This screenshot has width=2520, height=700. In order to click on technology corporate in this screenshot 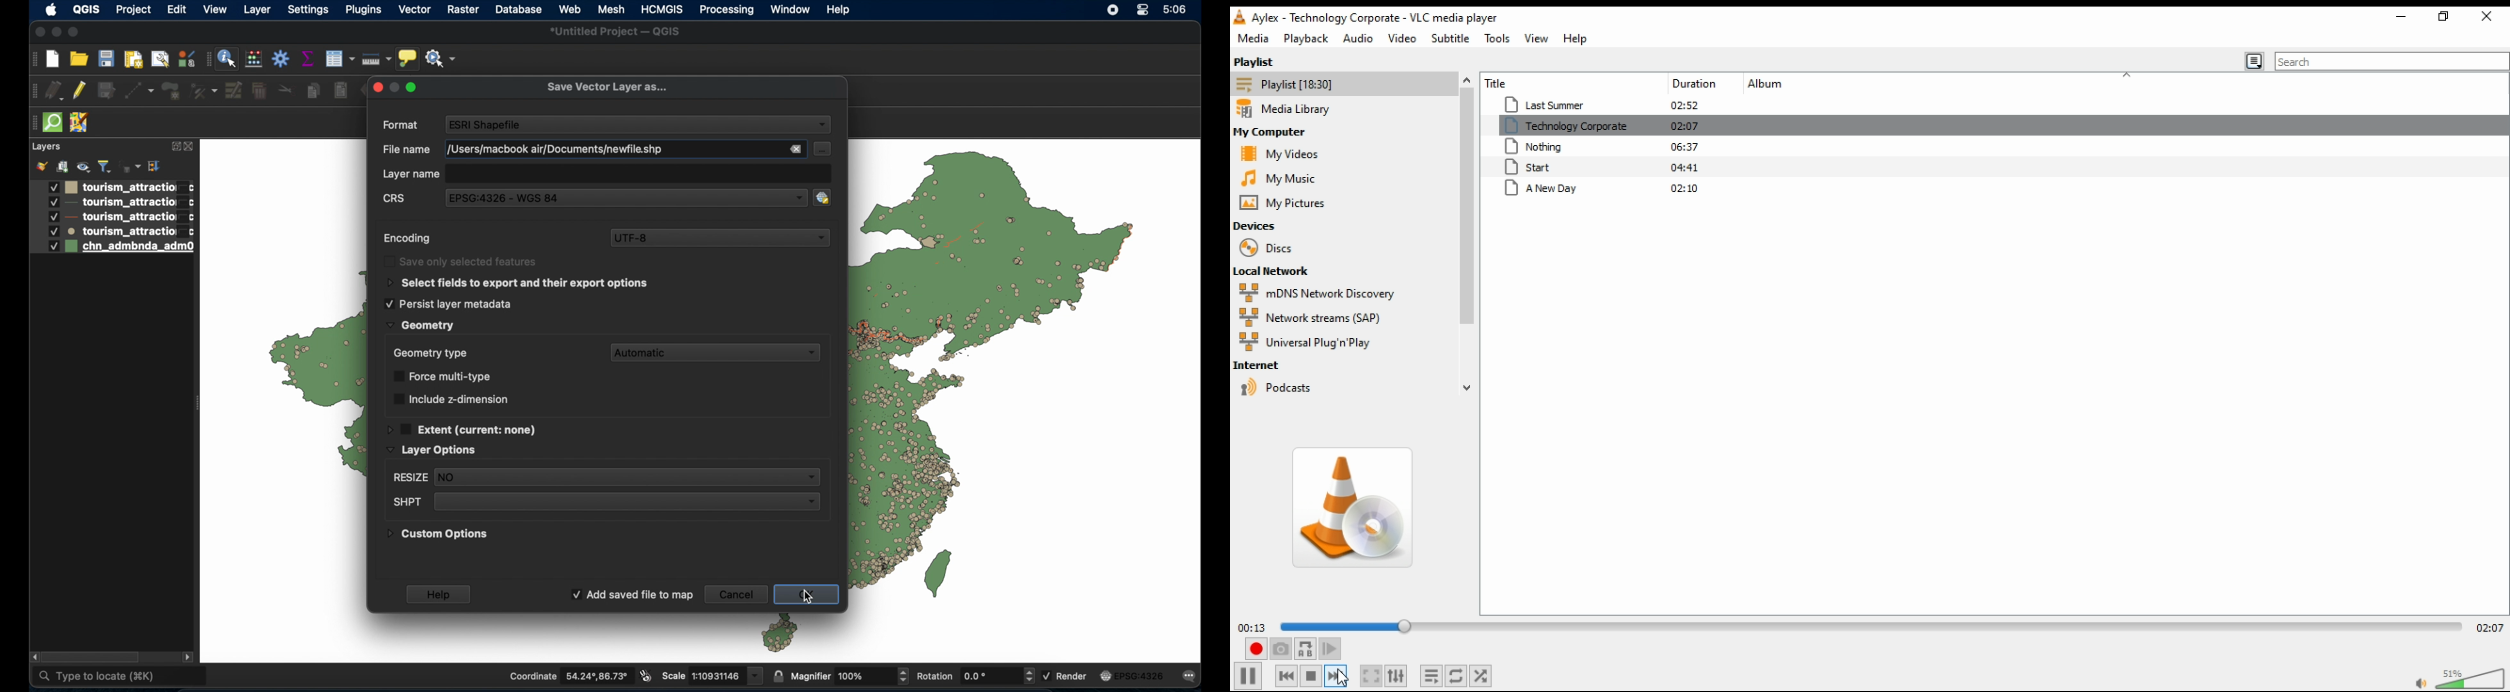, I will do `click(1603, 126)`.